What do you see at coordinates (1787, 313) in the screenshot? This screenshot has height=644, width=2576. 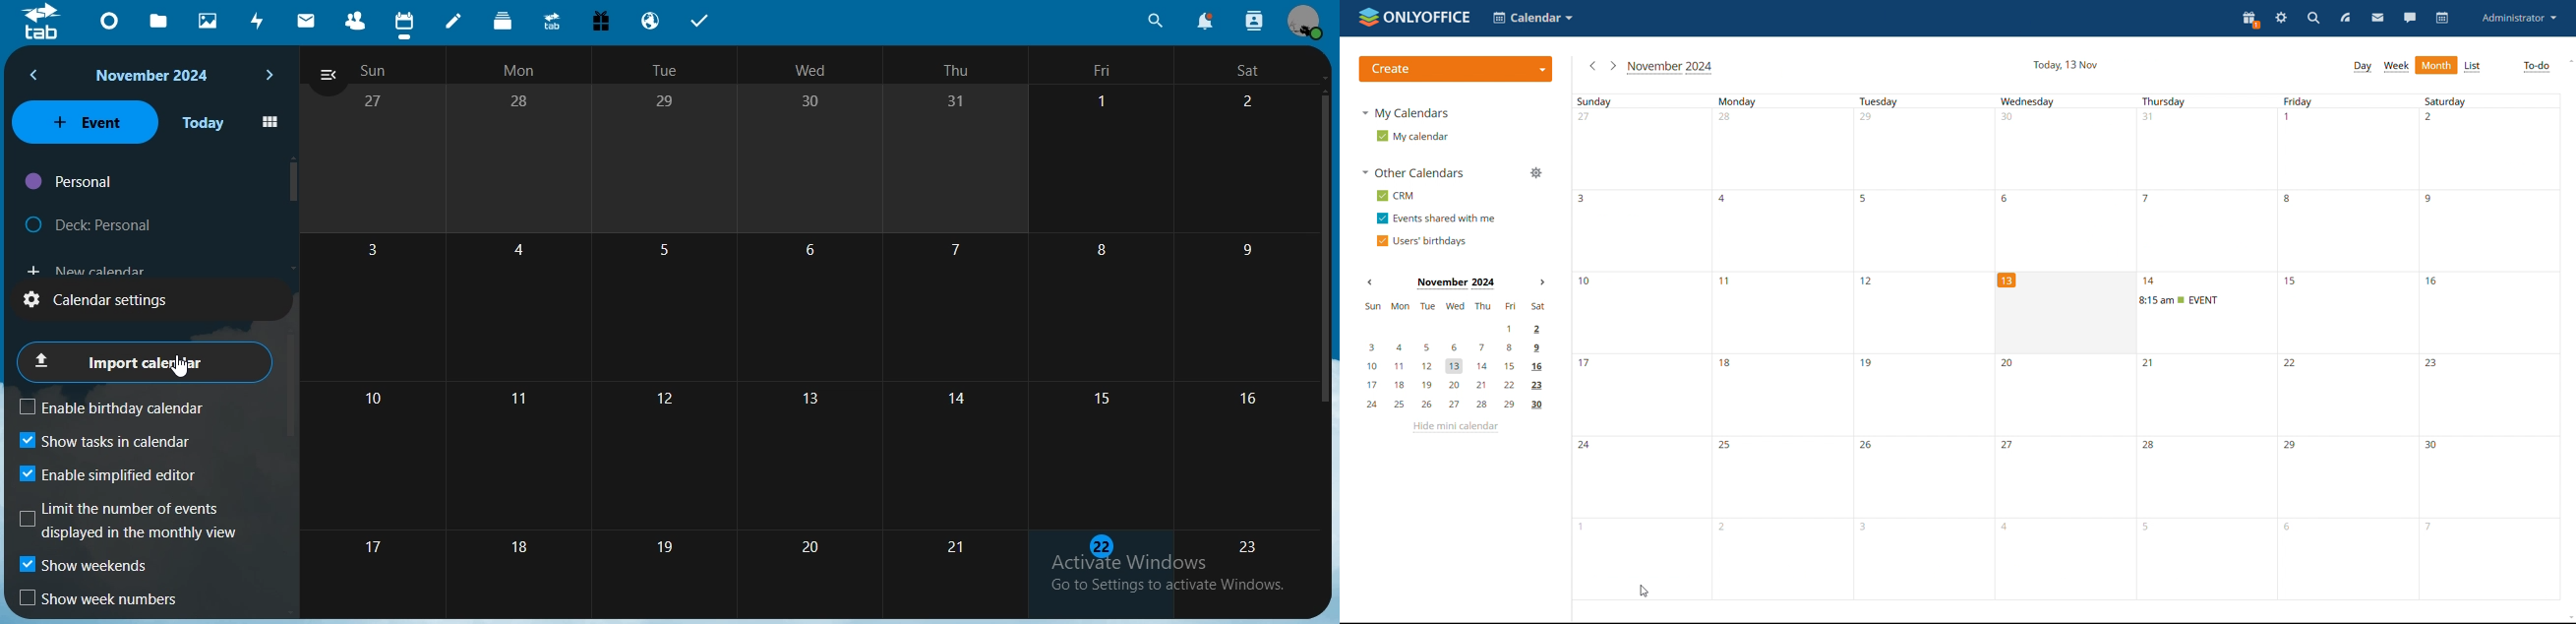 I see `dates of the month` at bounding box center [1787, 313].